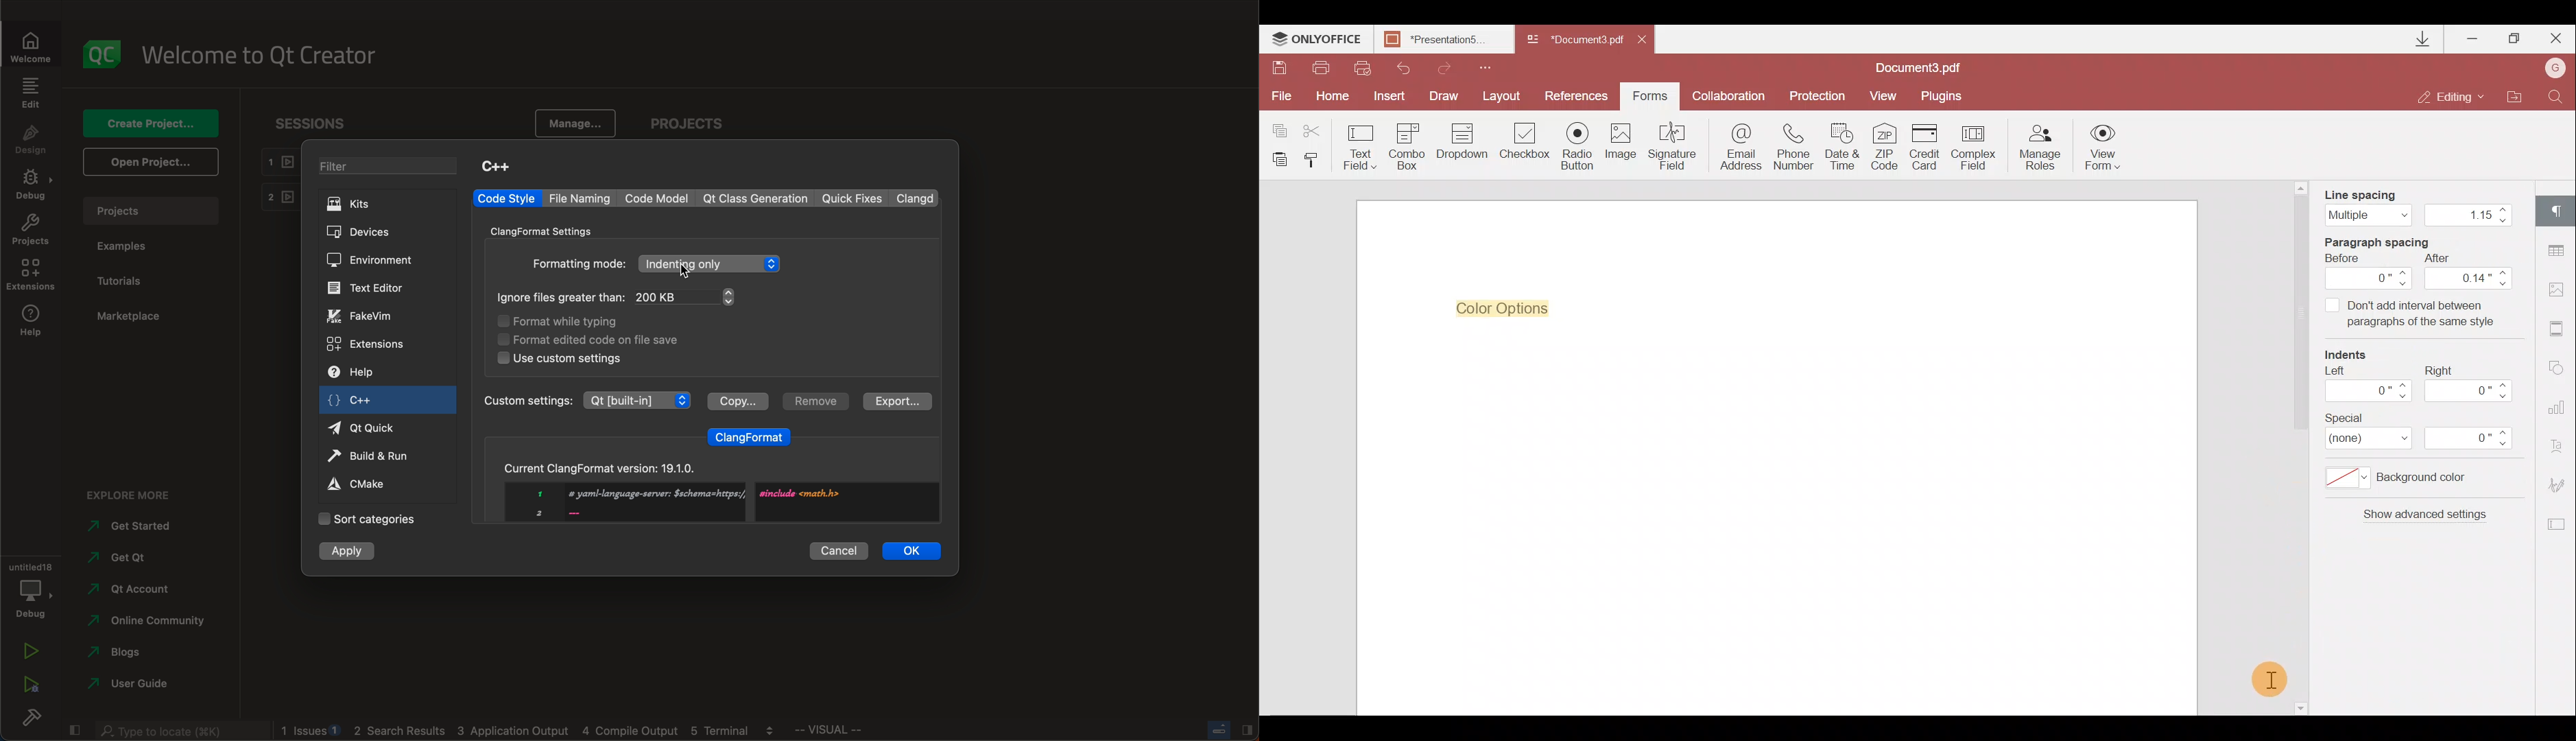 This screenshot has width=2576, height=756. I want to click on Open file location, so click(2516, 96).